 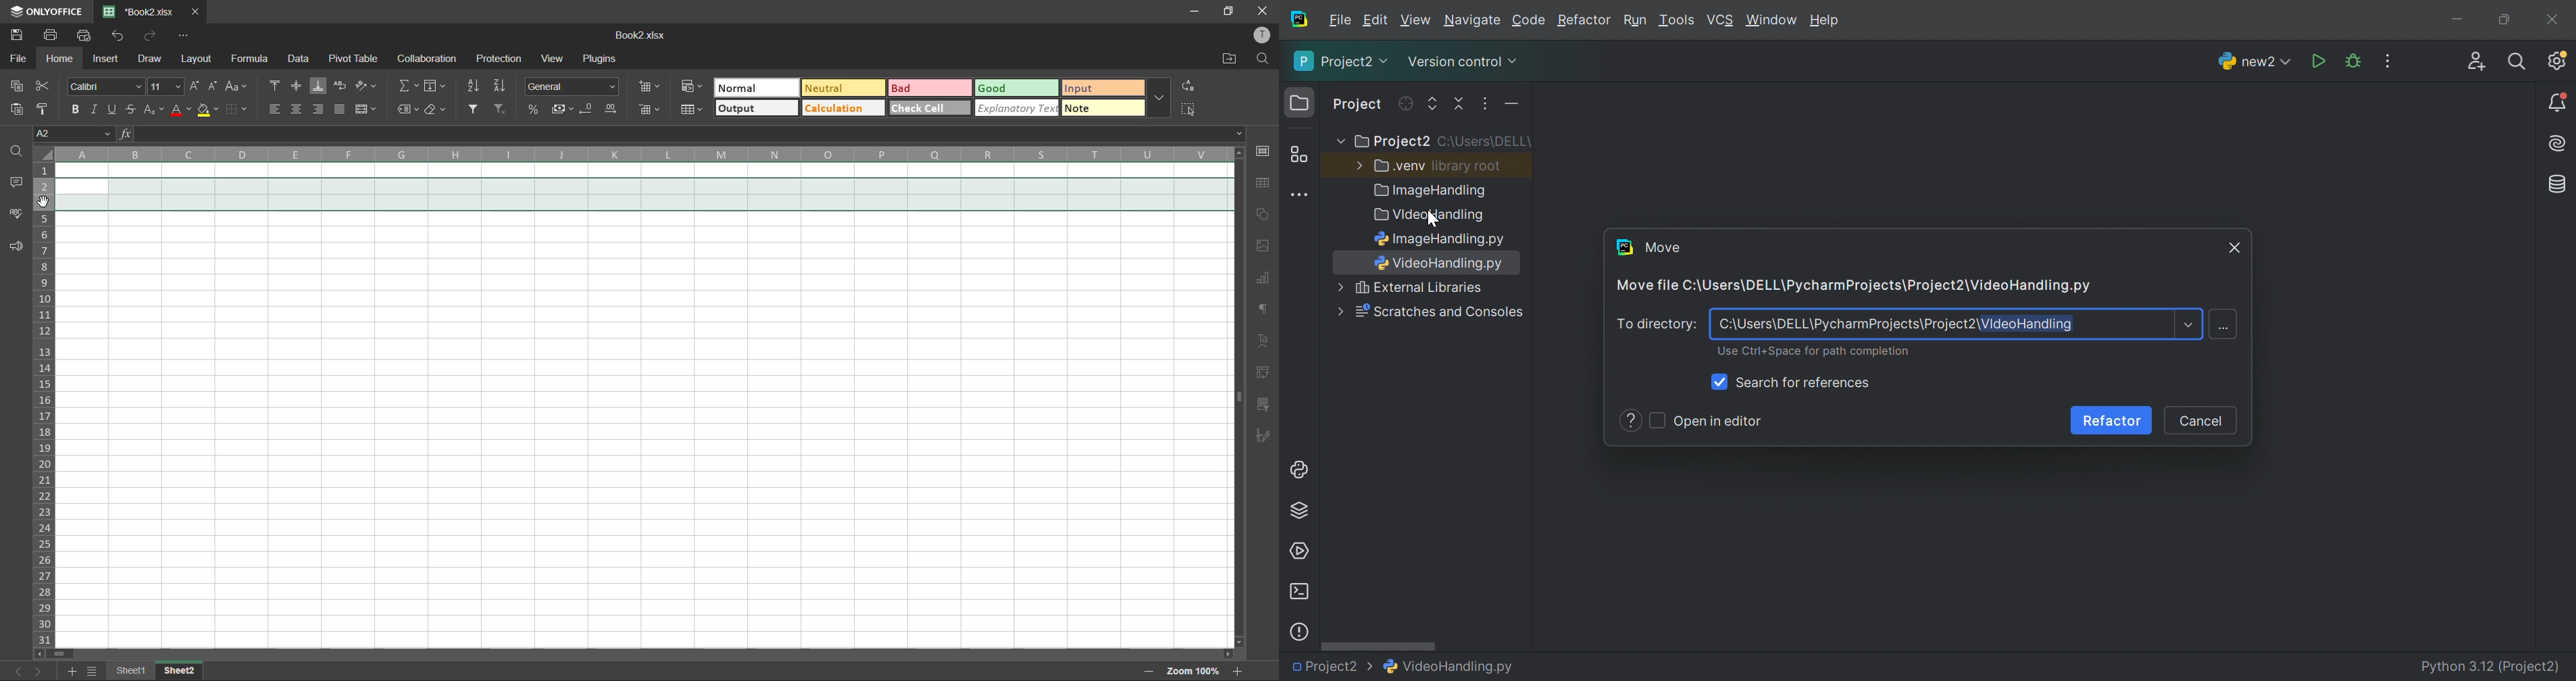 What do you see at coordinates (2503, 21) in the screenshot?
I see `Restore down` at bounding box center [2503, 21].